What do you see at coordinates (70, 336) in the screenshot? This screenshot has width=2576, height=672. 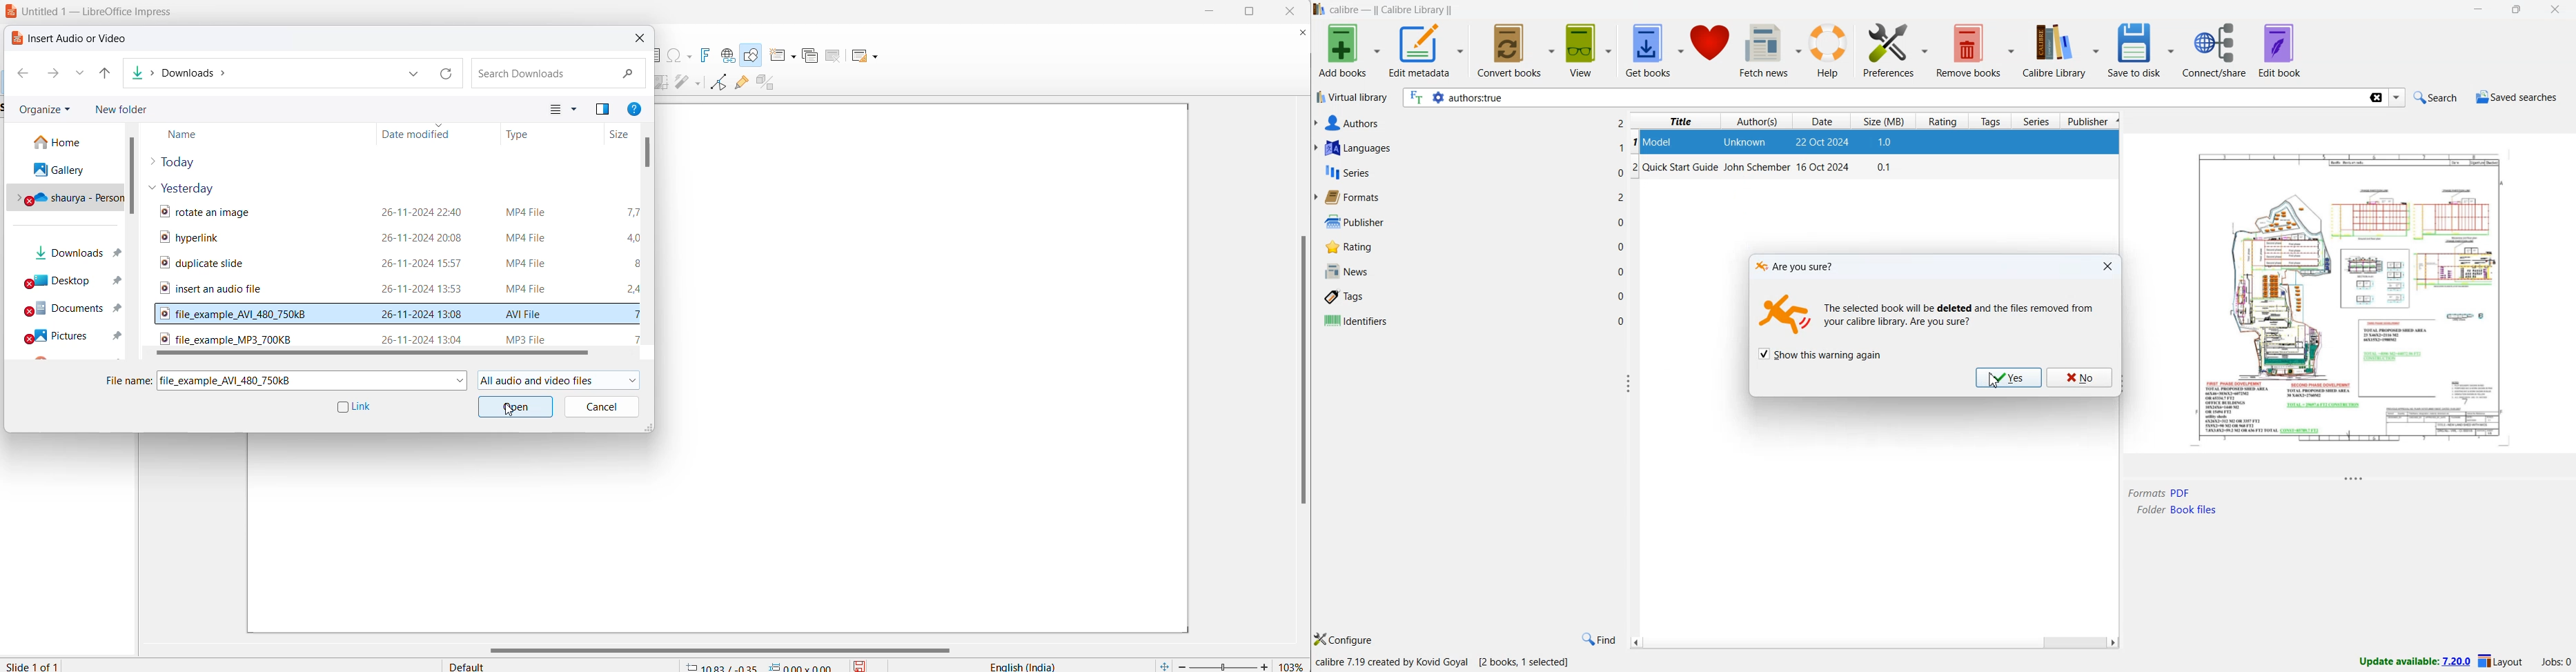 I see `pictures` at bounding box center [70, 336].